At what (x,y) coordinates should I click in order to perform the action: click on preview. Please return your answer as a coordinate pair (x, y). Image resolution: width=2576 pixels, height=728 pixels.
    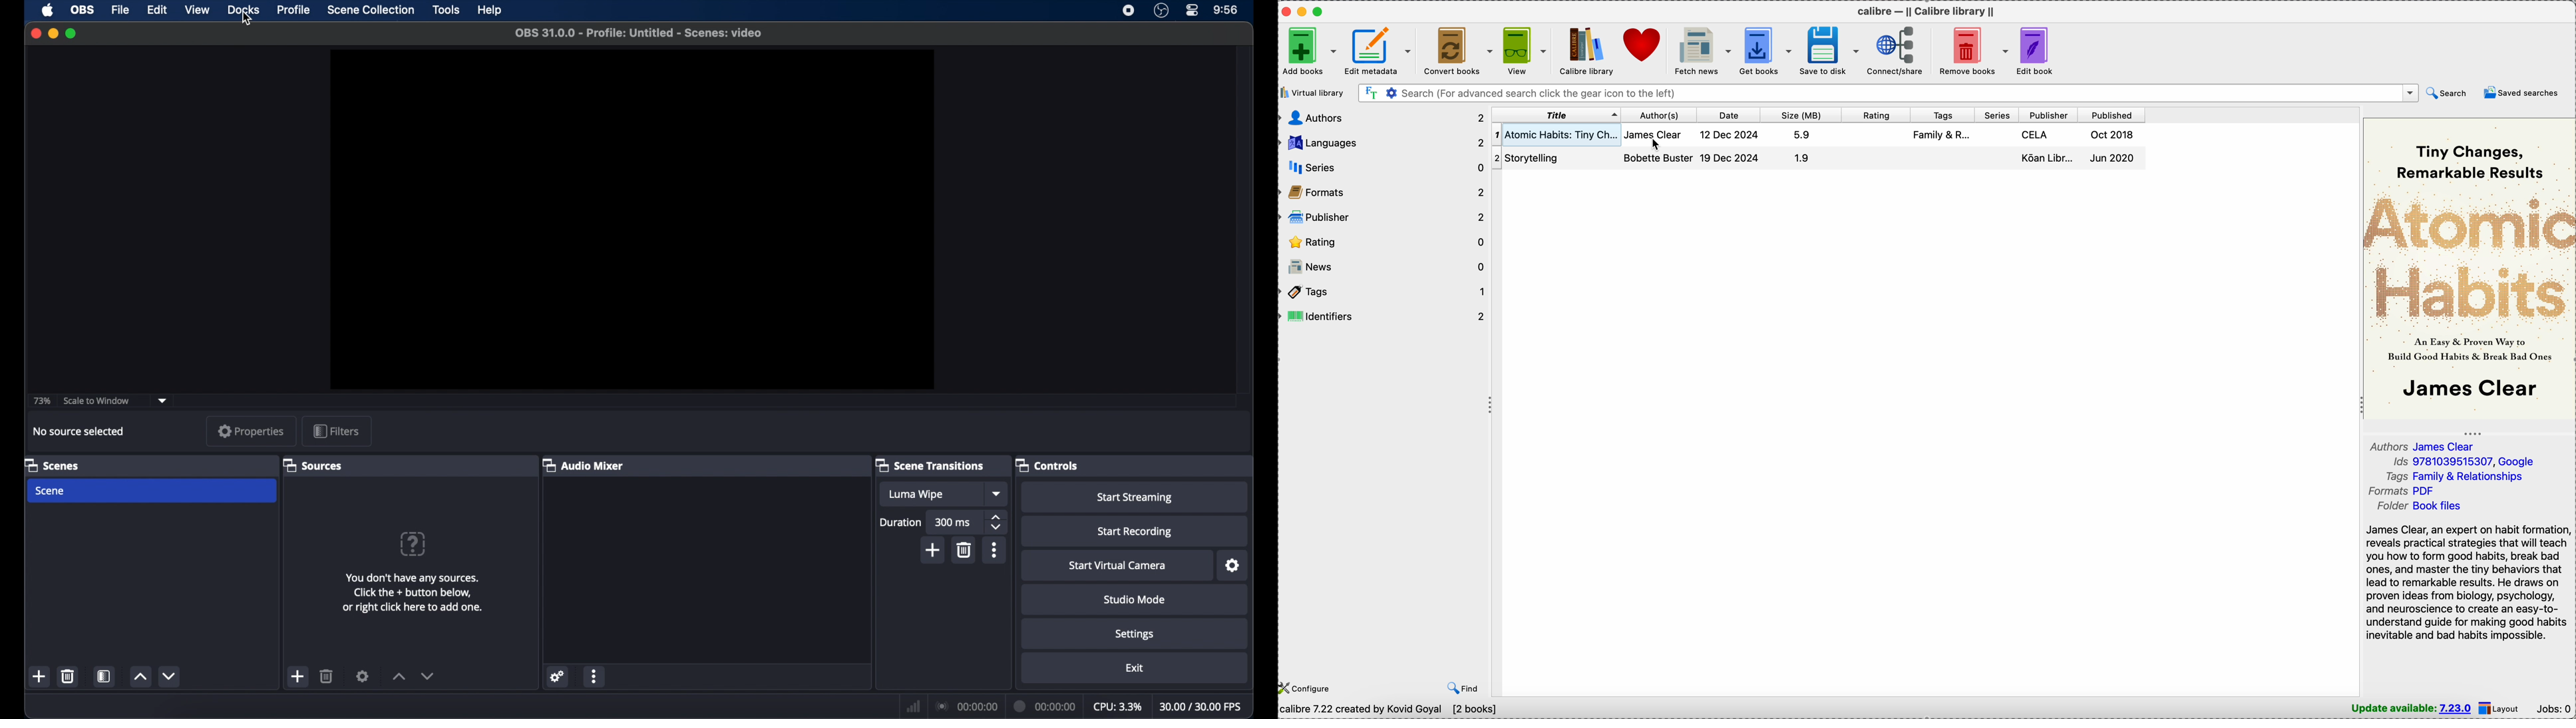
    Looking at the image, I should click on (628, 219).